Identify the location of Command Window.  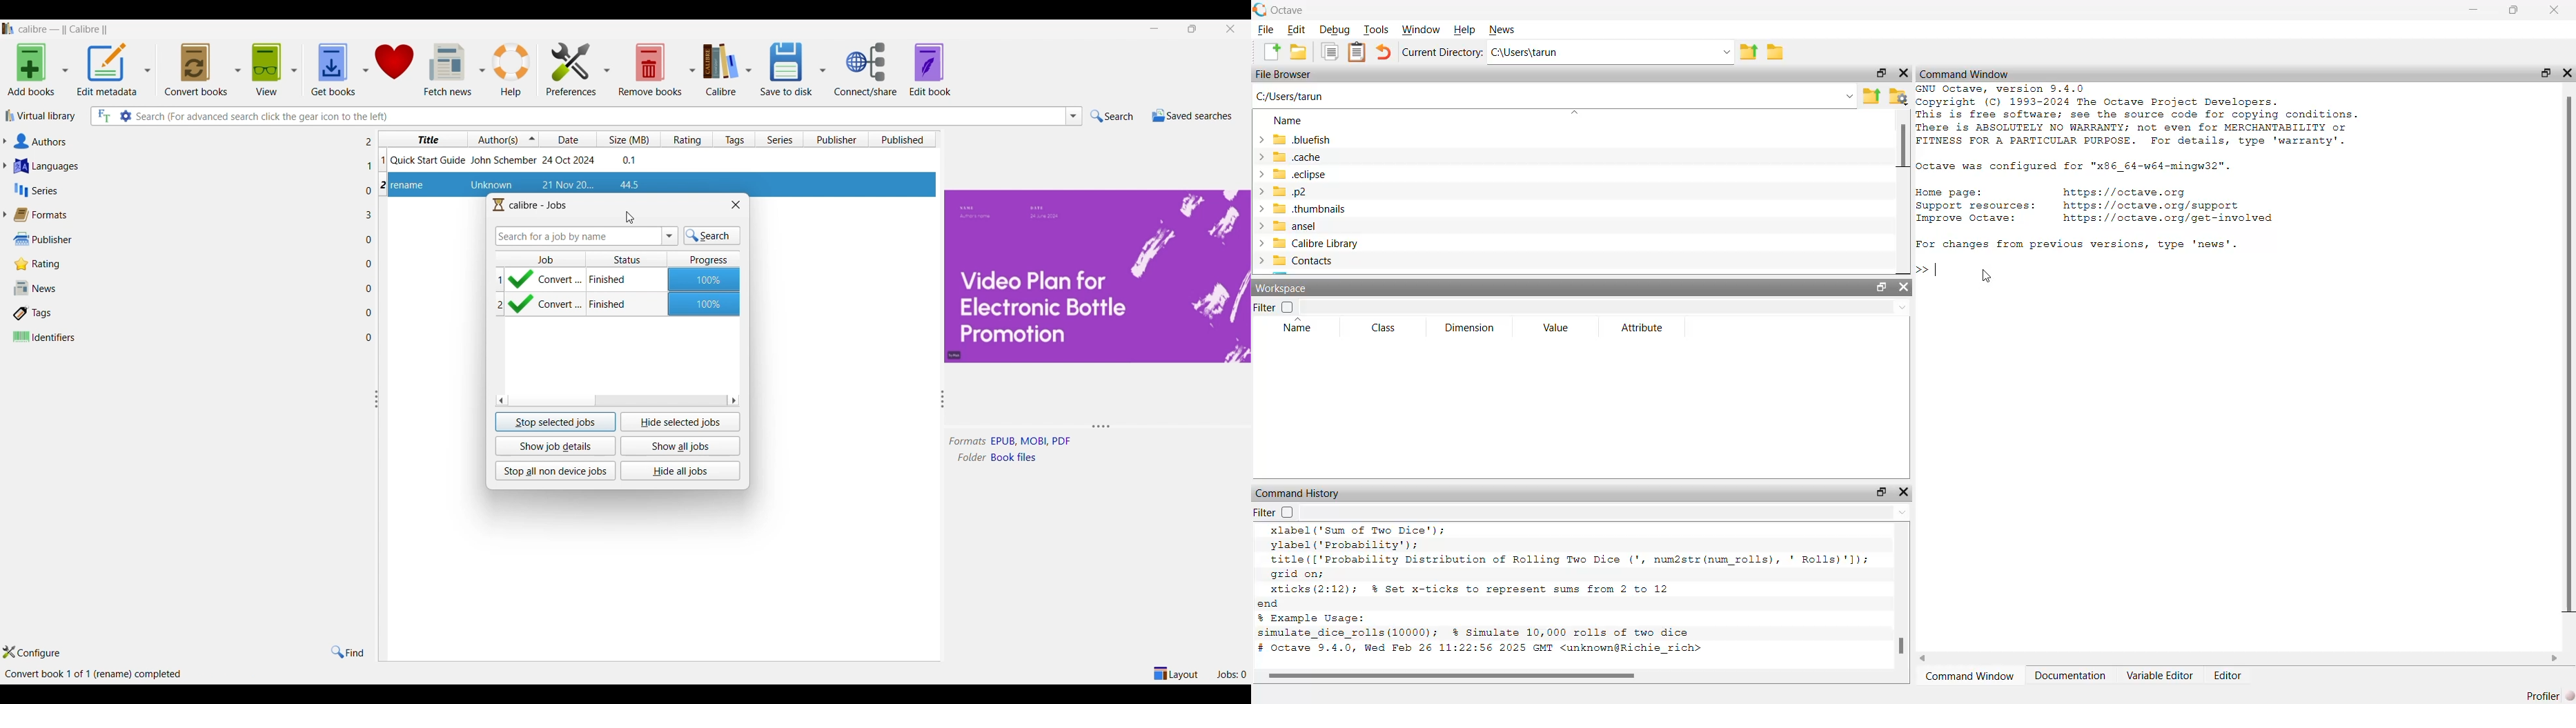
(1966, 73).